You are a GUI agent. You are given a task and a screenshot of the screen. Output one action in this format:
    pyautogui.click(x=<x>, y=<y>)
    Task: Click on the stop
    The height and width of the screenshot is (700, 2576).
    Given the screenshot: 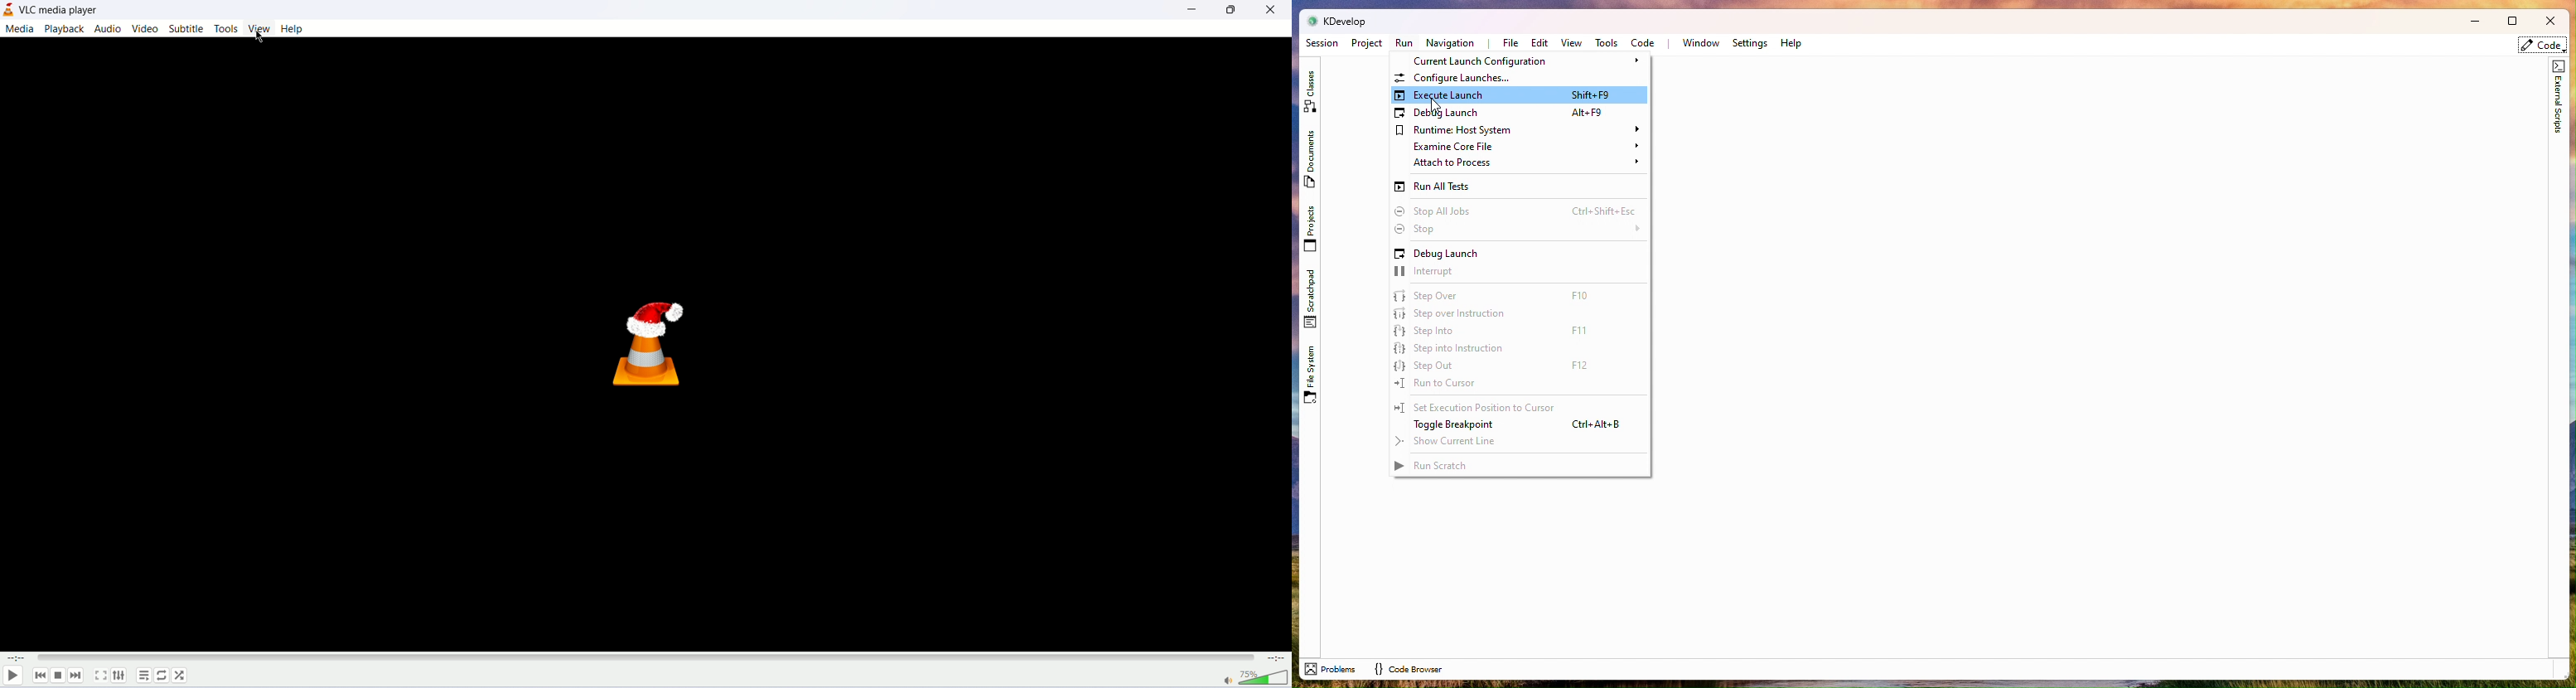 What is the action you would take?
    pyautogui.click(x=57, y=675)
    